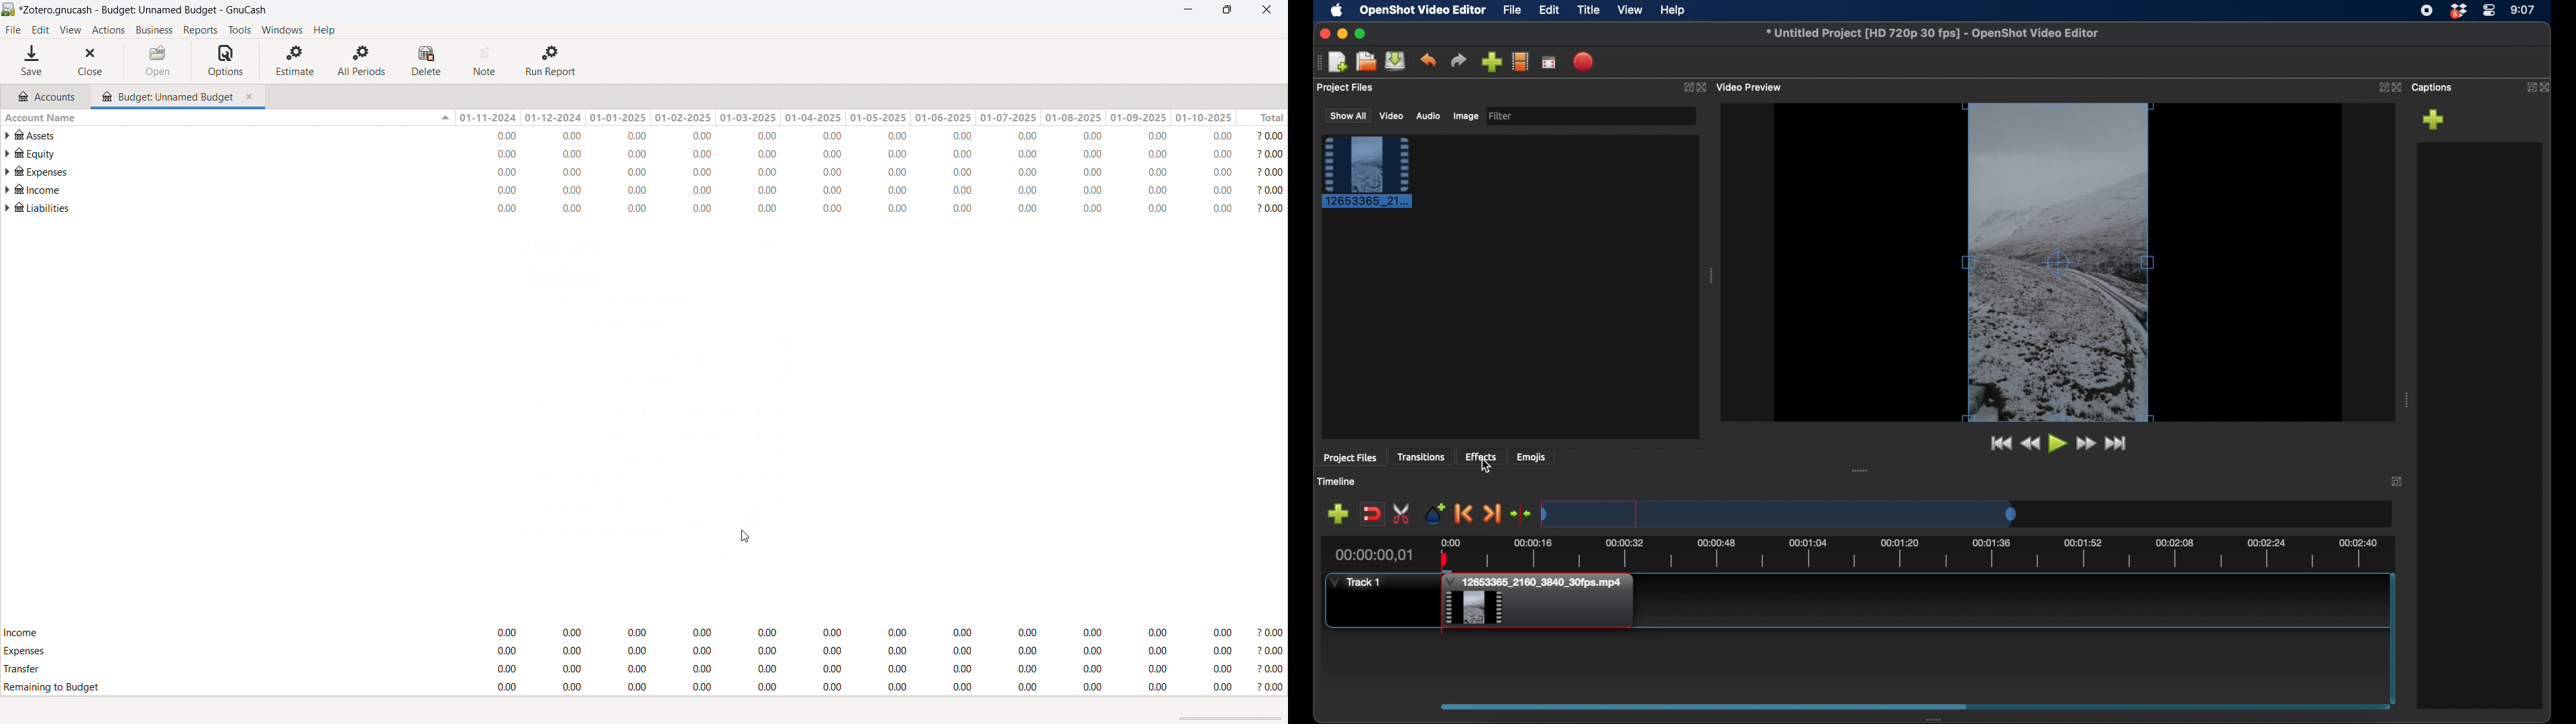  What do you see at coordinates (1263, 117) in the screenshot?
I see `total` at bounding box center [1263, 117].